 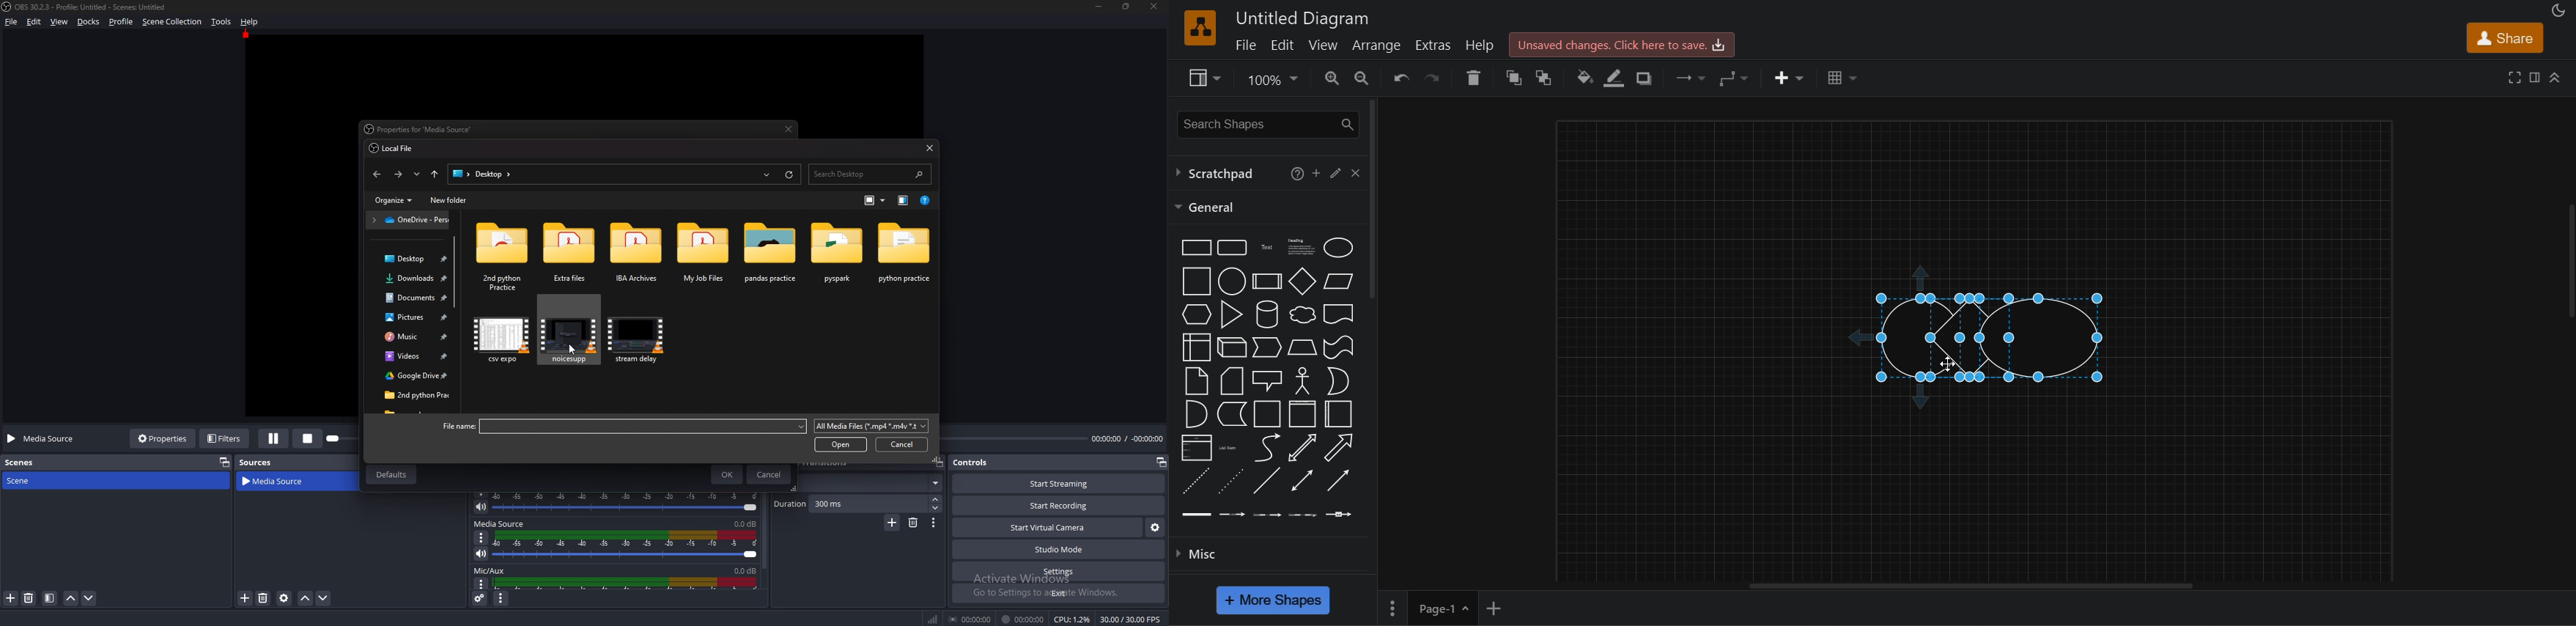 I want to click on media source, so click(x=499, y=524).